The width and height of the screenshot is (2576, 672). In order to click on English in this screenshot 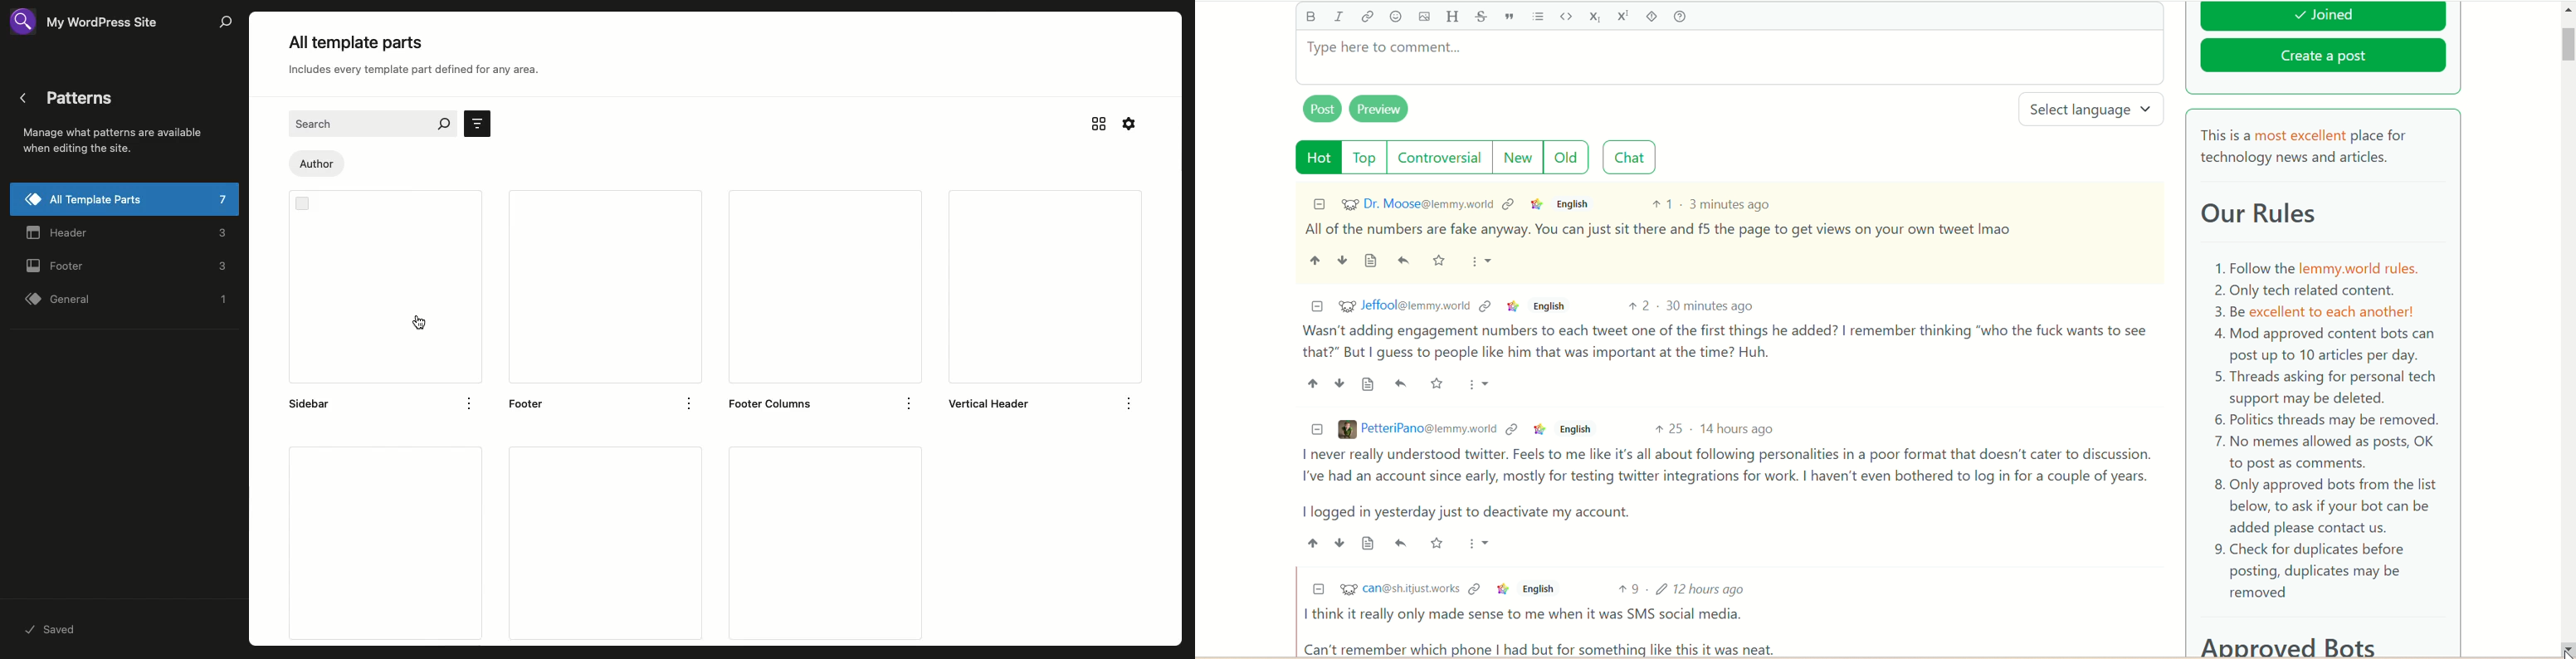, I will do `click(1548, 306)`.